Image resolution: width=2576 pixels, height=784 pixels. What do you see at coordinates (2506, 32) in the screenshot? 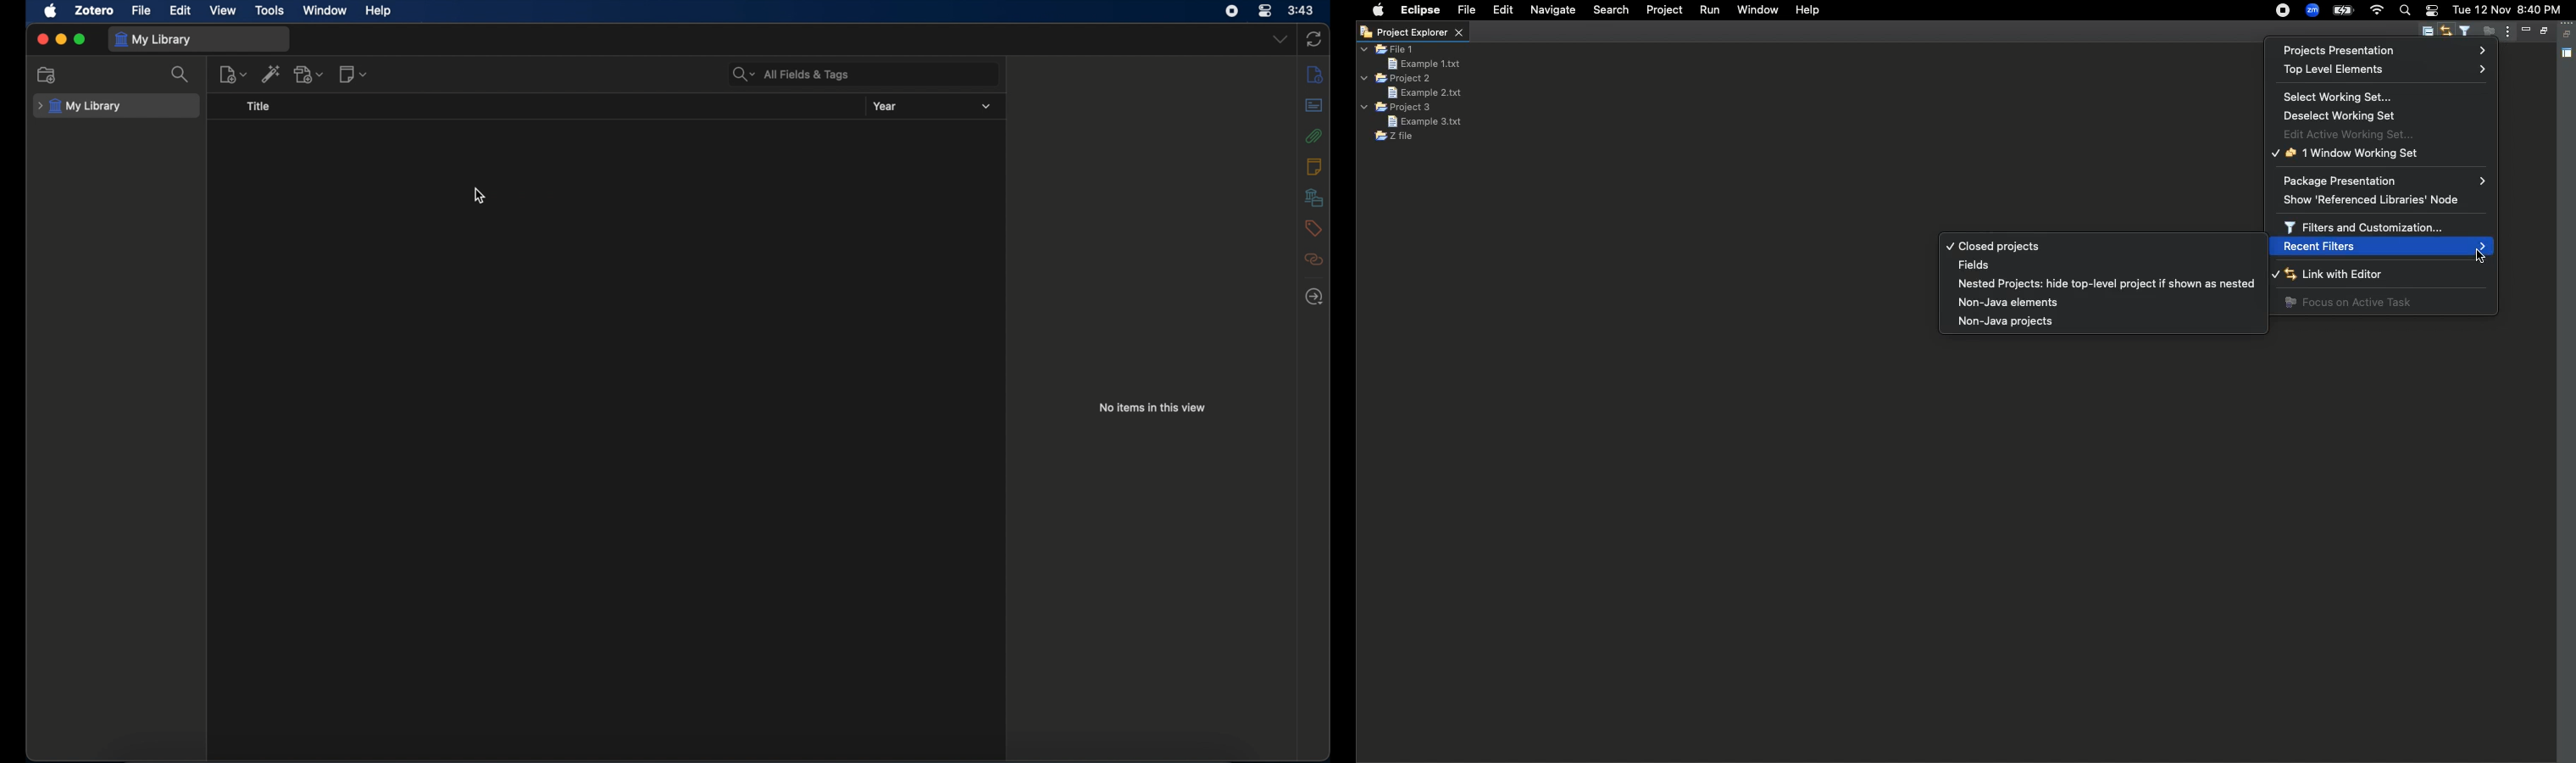
I see `View menu` at bounding box center [2506, 32].